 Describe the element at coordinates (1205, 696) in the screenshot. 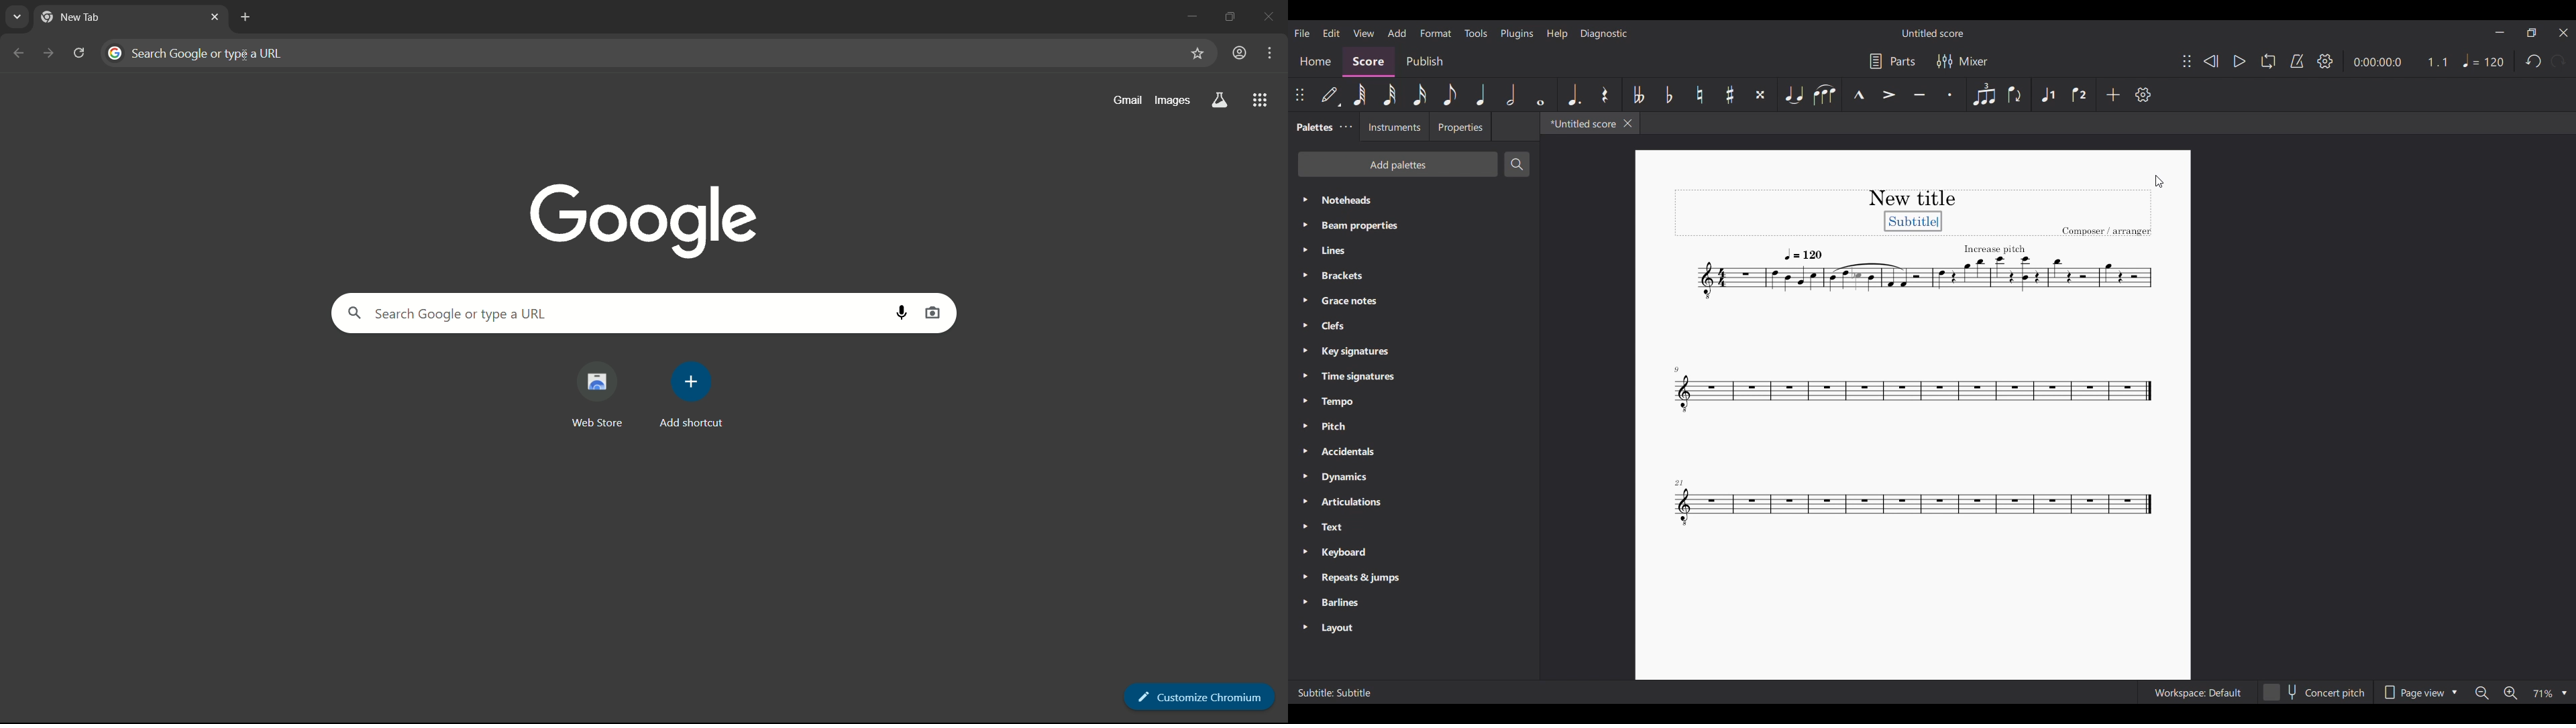

I see `customize chromium` at that location.